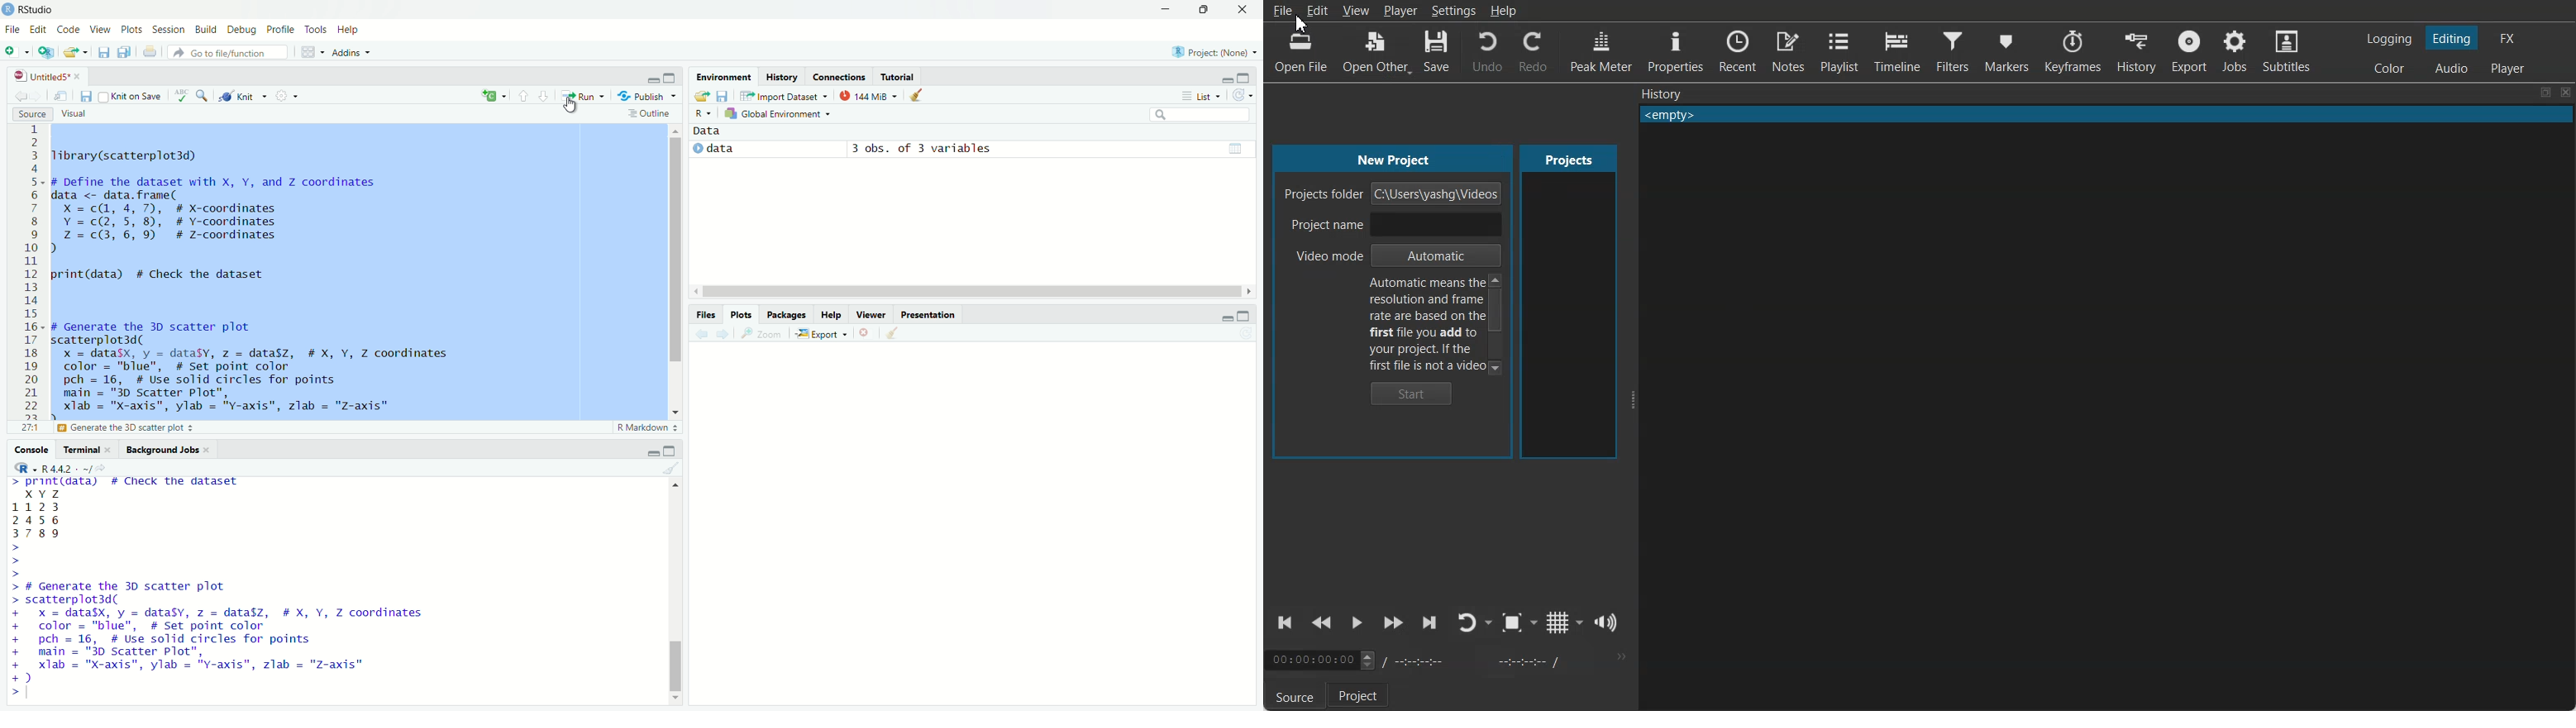  I want to click on maximize, so click(1251, 76).